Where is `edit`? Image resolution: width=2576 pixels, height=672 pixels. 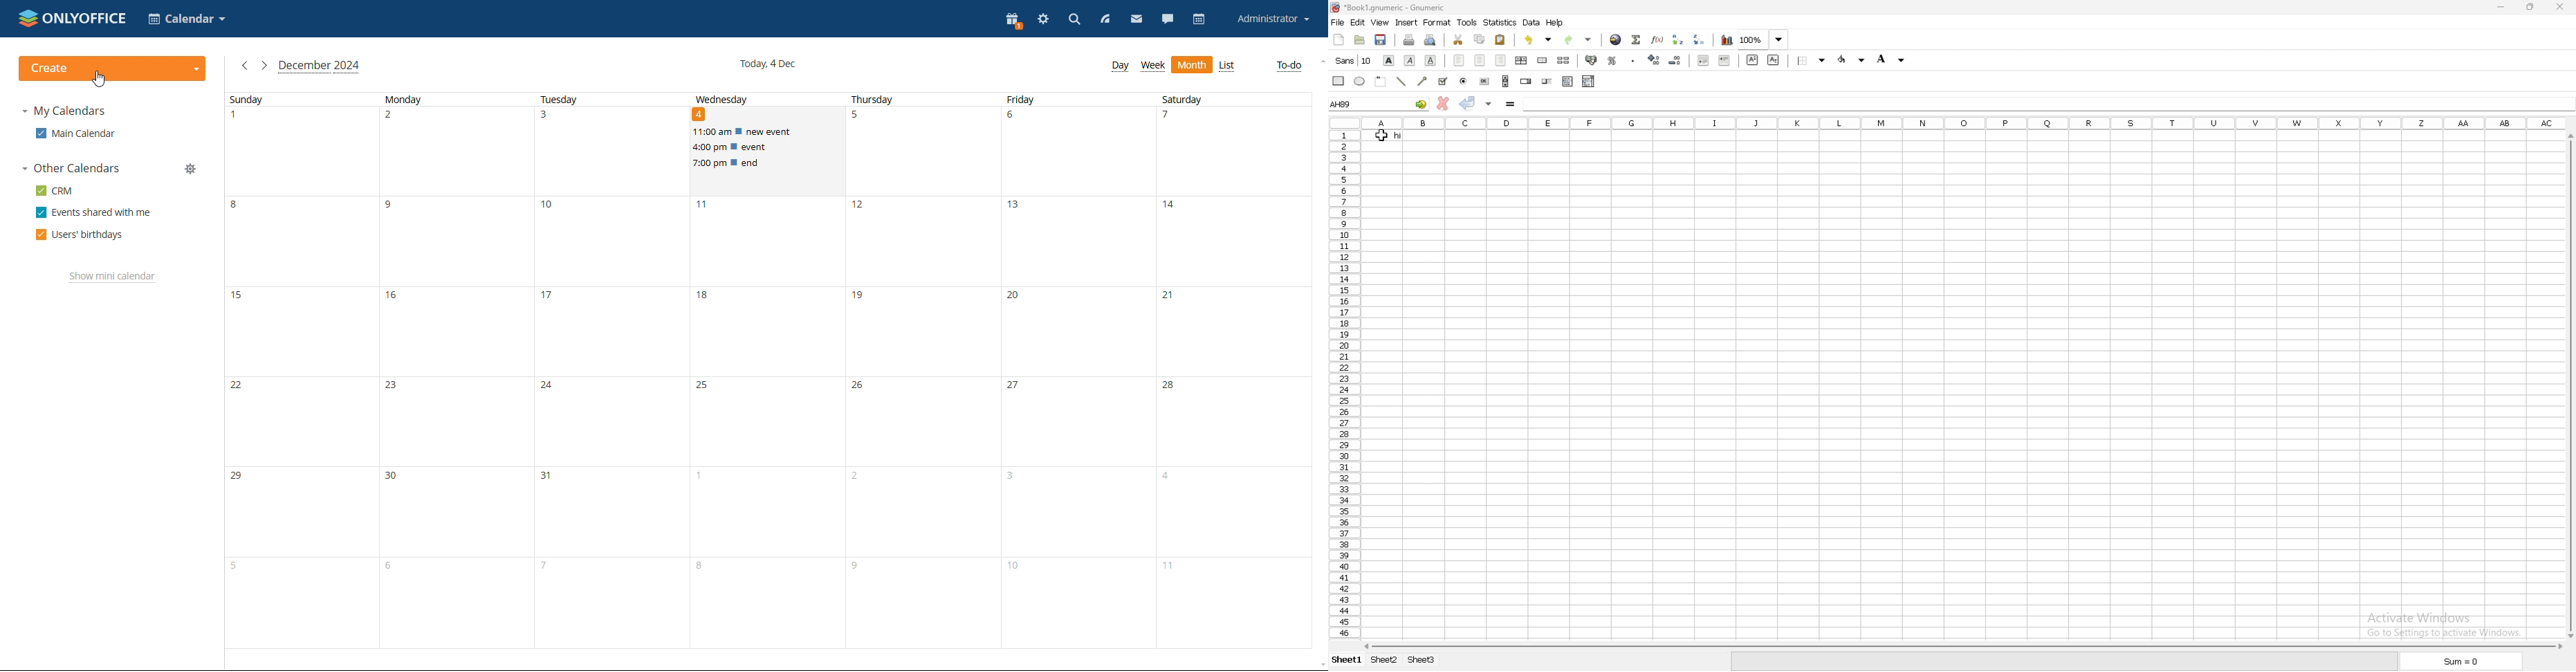 edit is located at coordinates (1357, 22).